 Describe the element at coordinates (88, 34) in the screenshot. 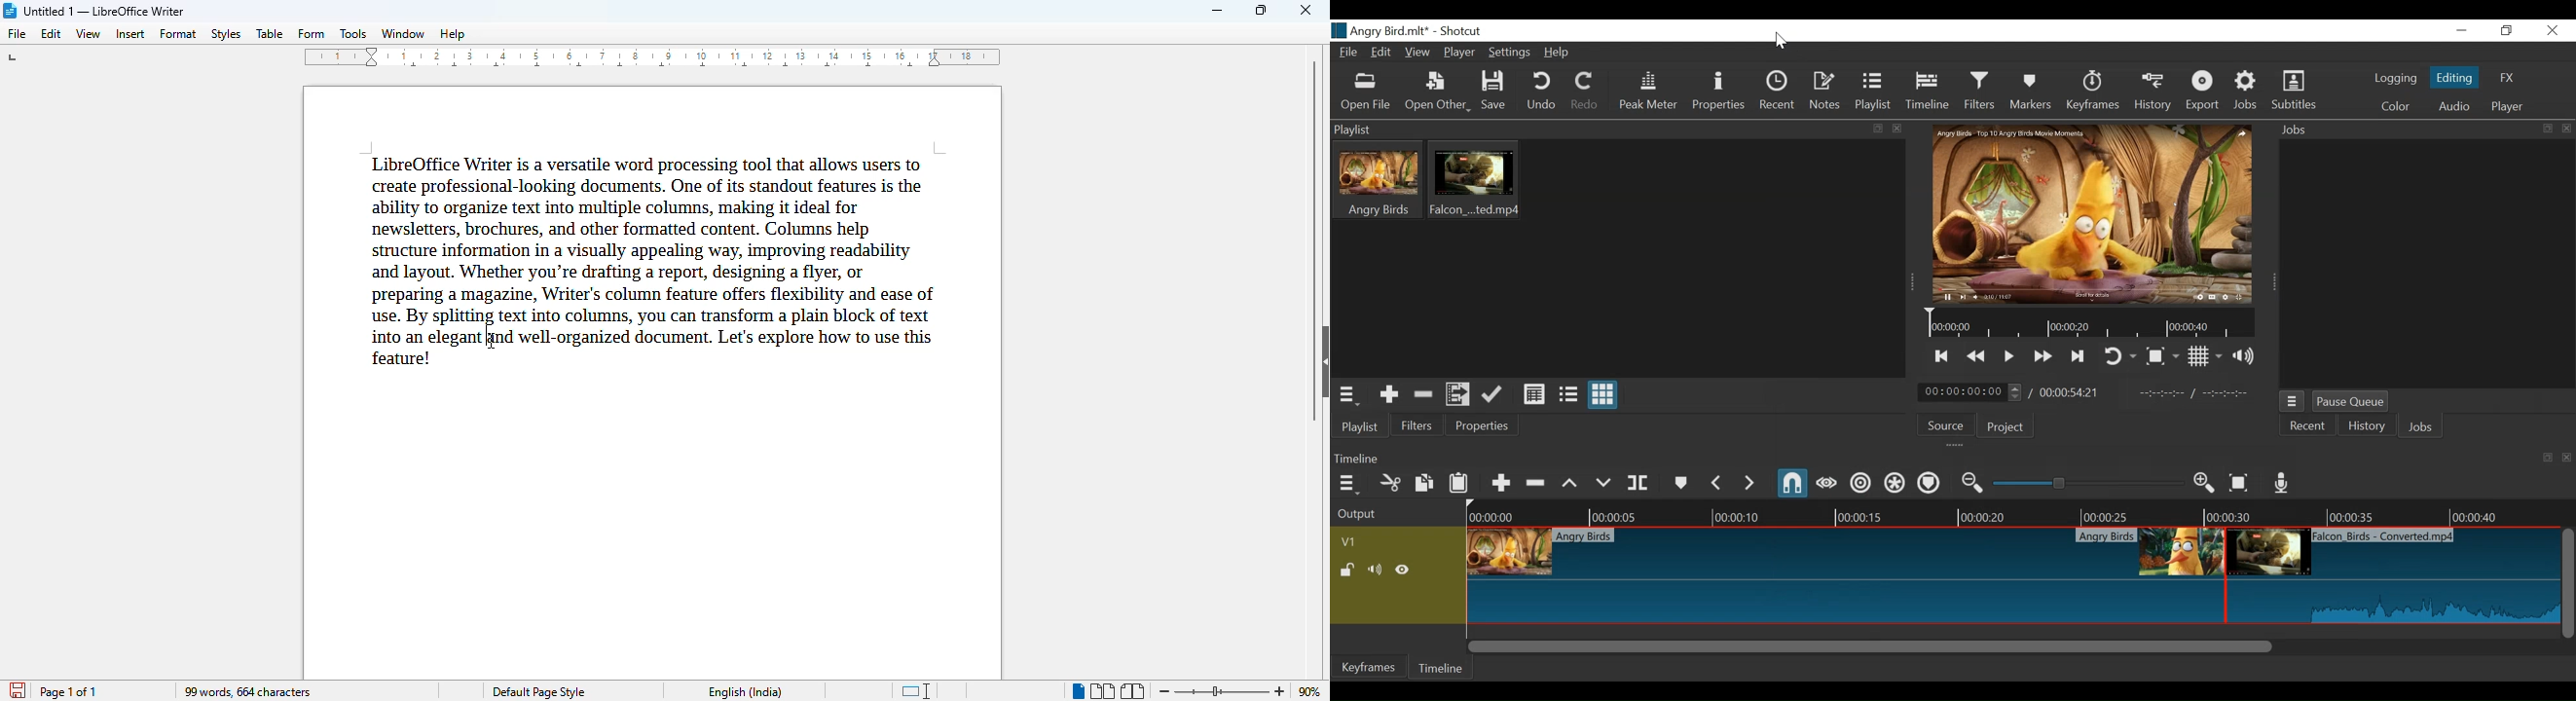

I see `view` at that location.